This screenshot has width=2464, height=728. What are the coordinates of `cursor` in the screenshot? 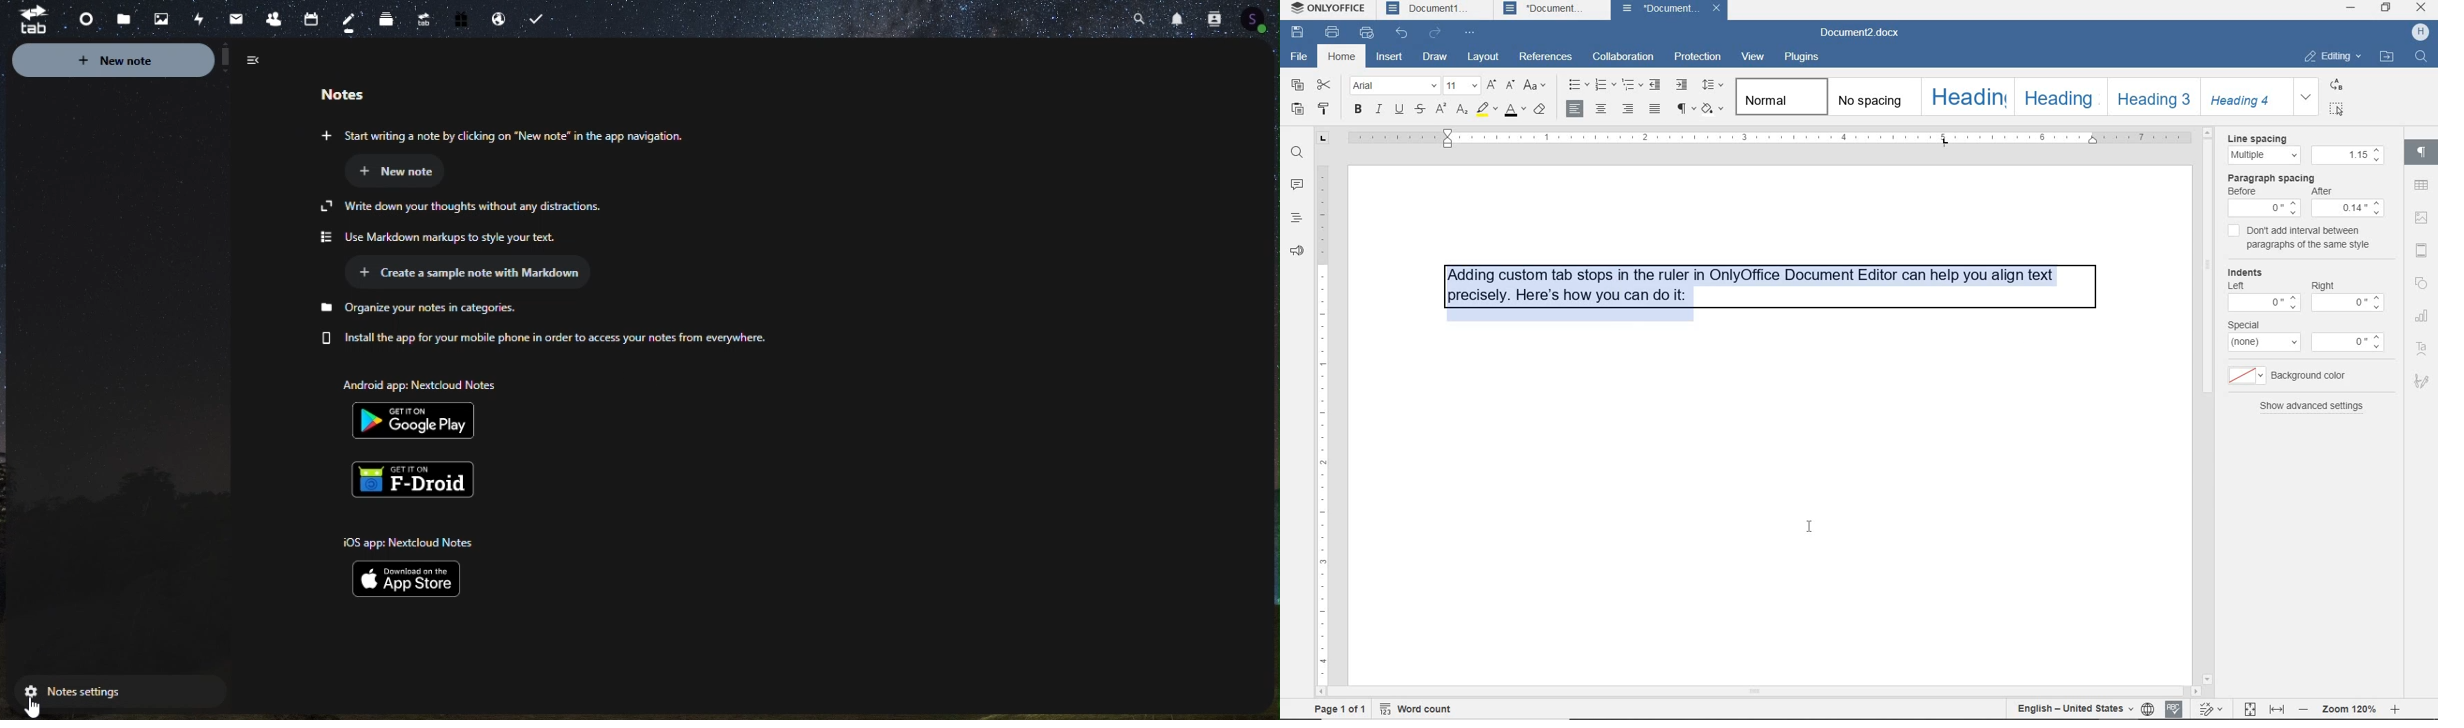 It's located at (2343, 114).